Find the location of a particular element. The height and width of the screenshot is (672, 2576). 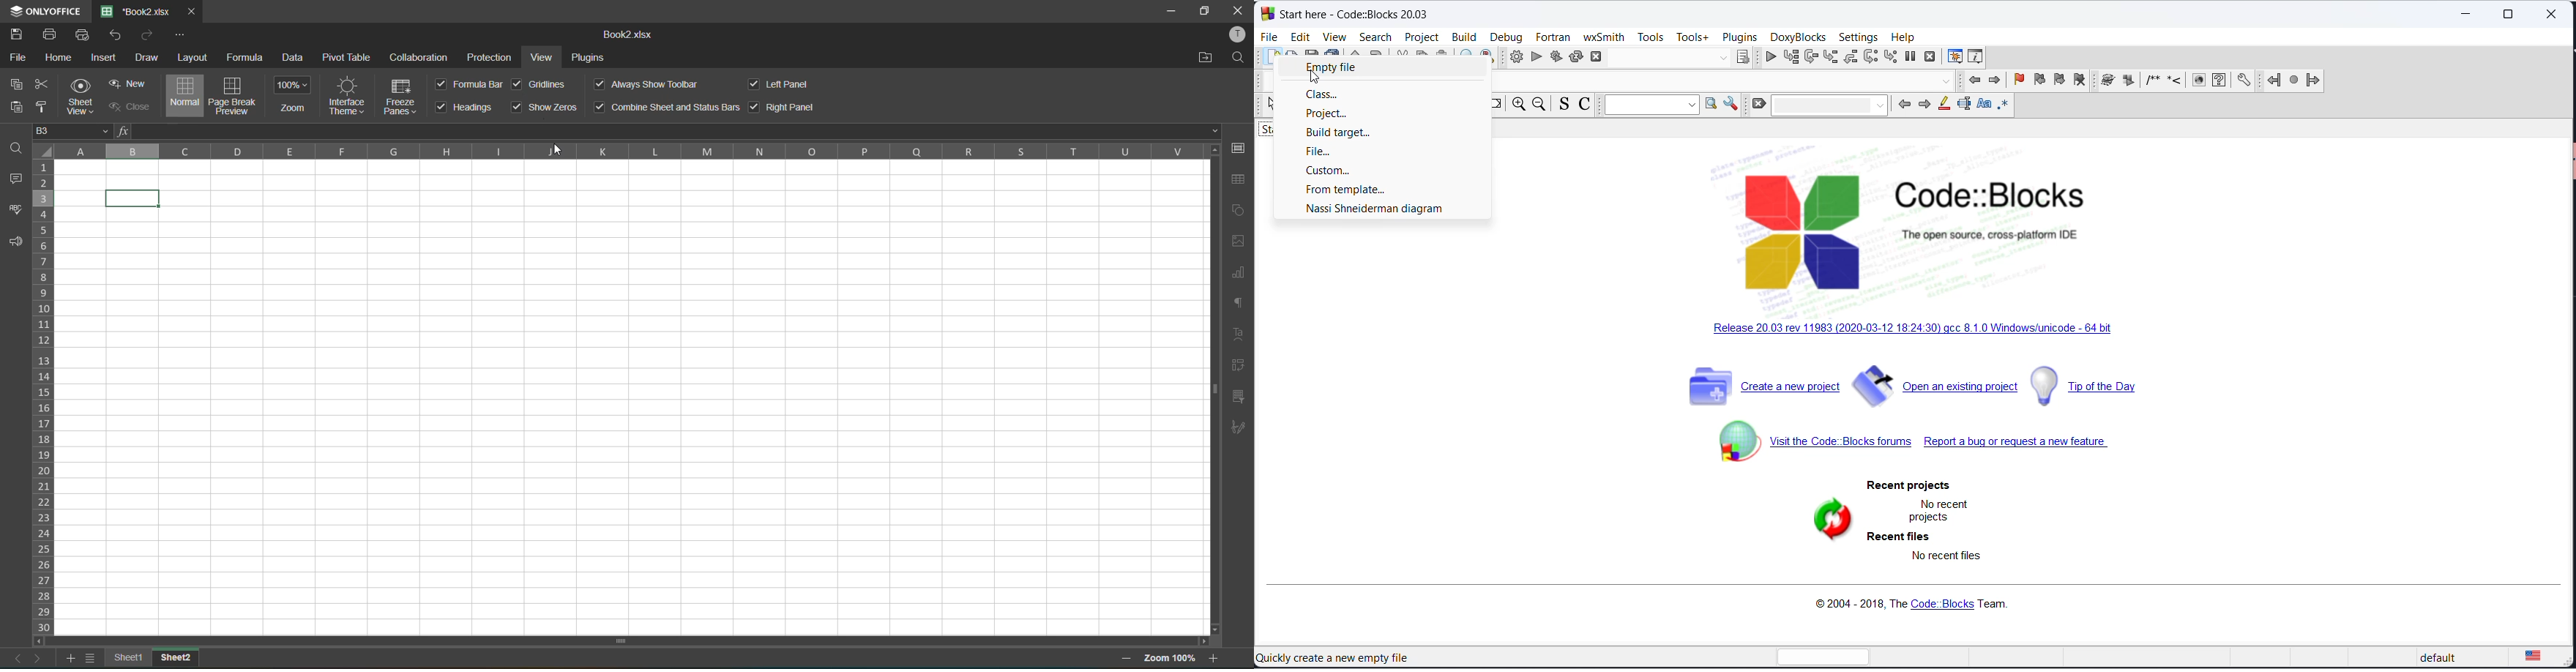

tip of the day is located at coordinates (2105, 385).